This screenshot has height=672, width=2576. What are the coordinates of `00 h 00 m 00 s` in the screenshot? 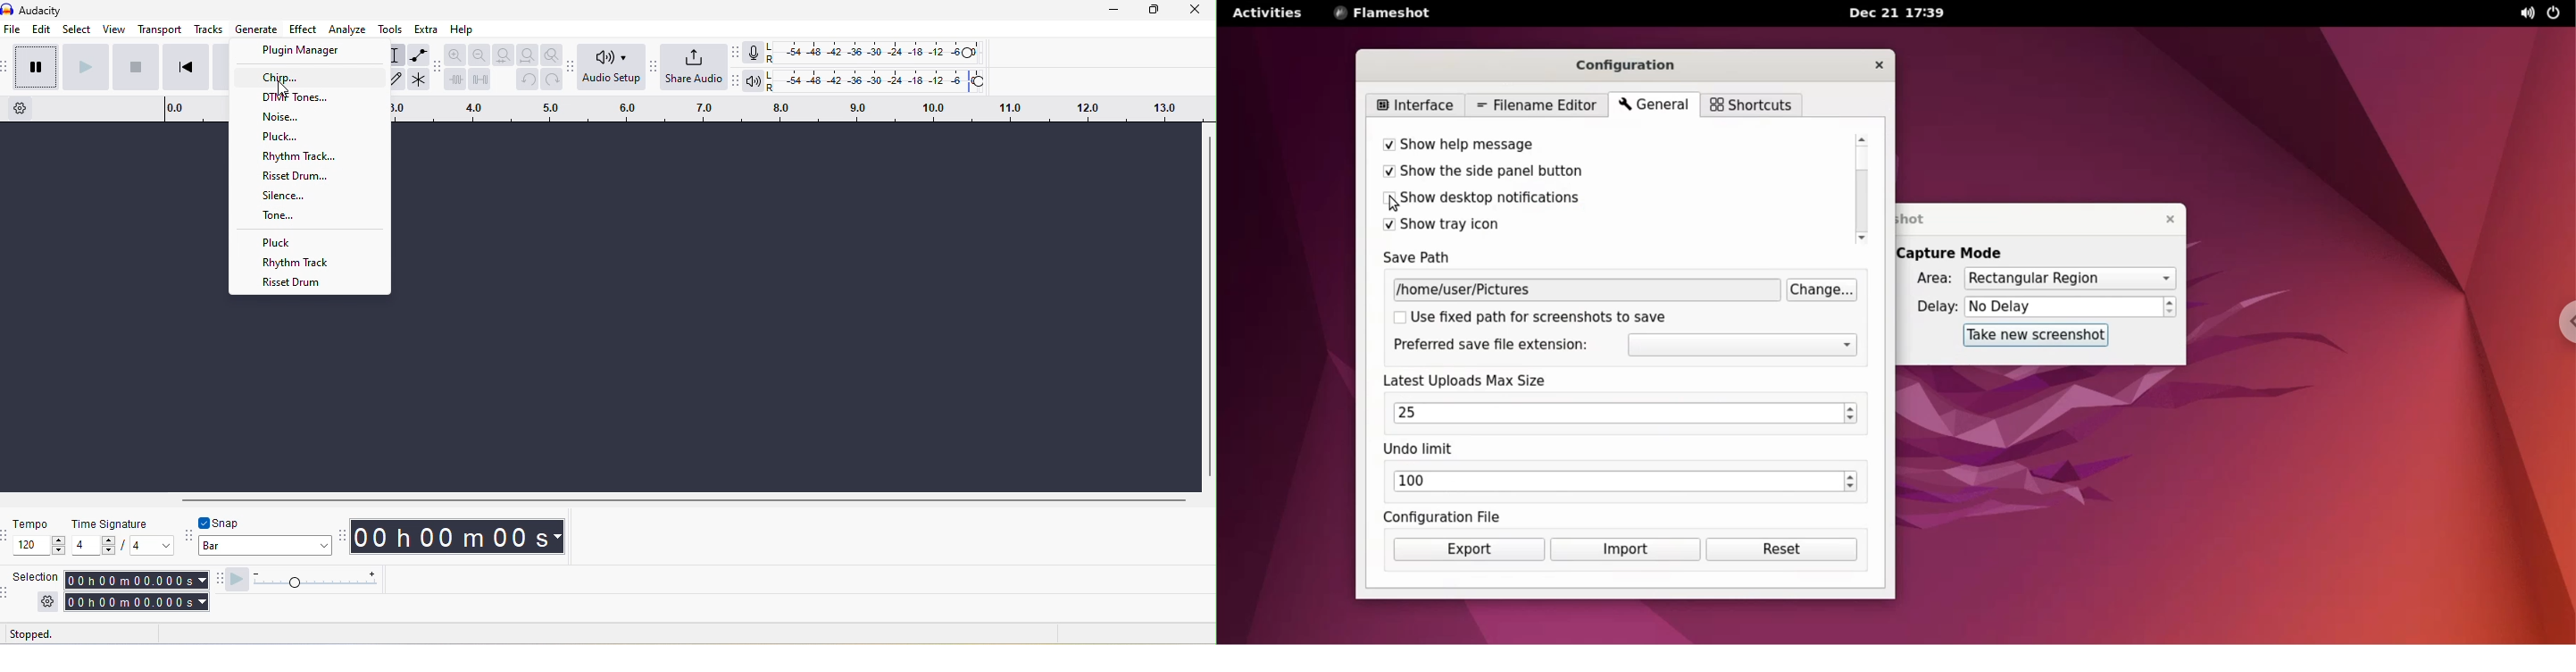 It's located at (462, 538).